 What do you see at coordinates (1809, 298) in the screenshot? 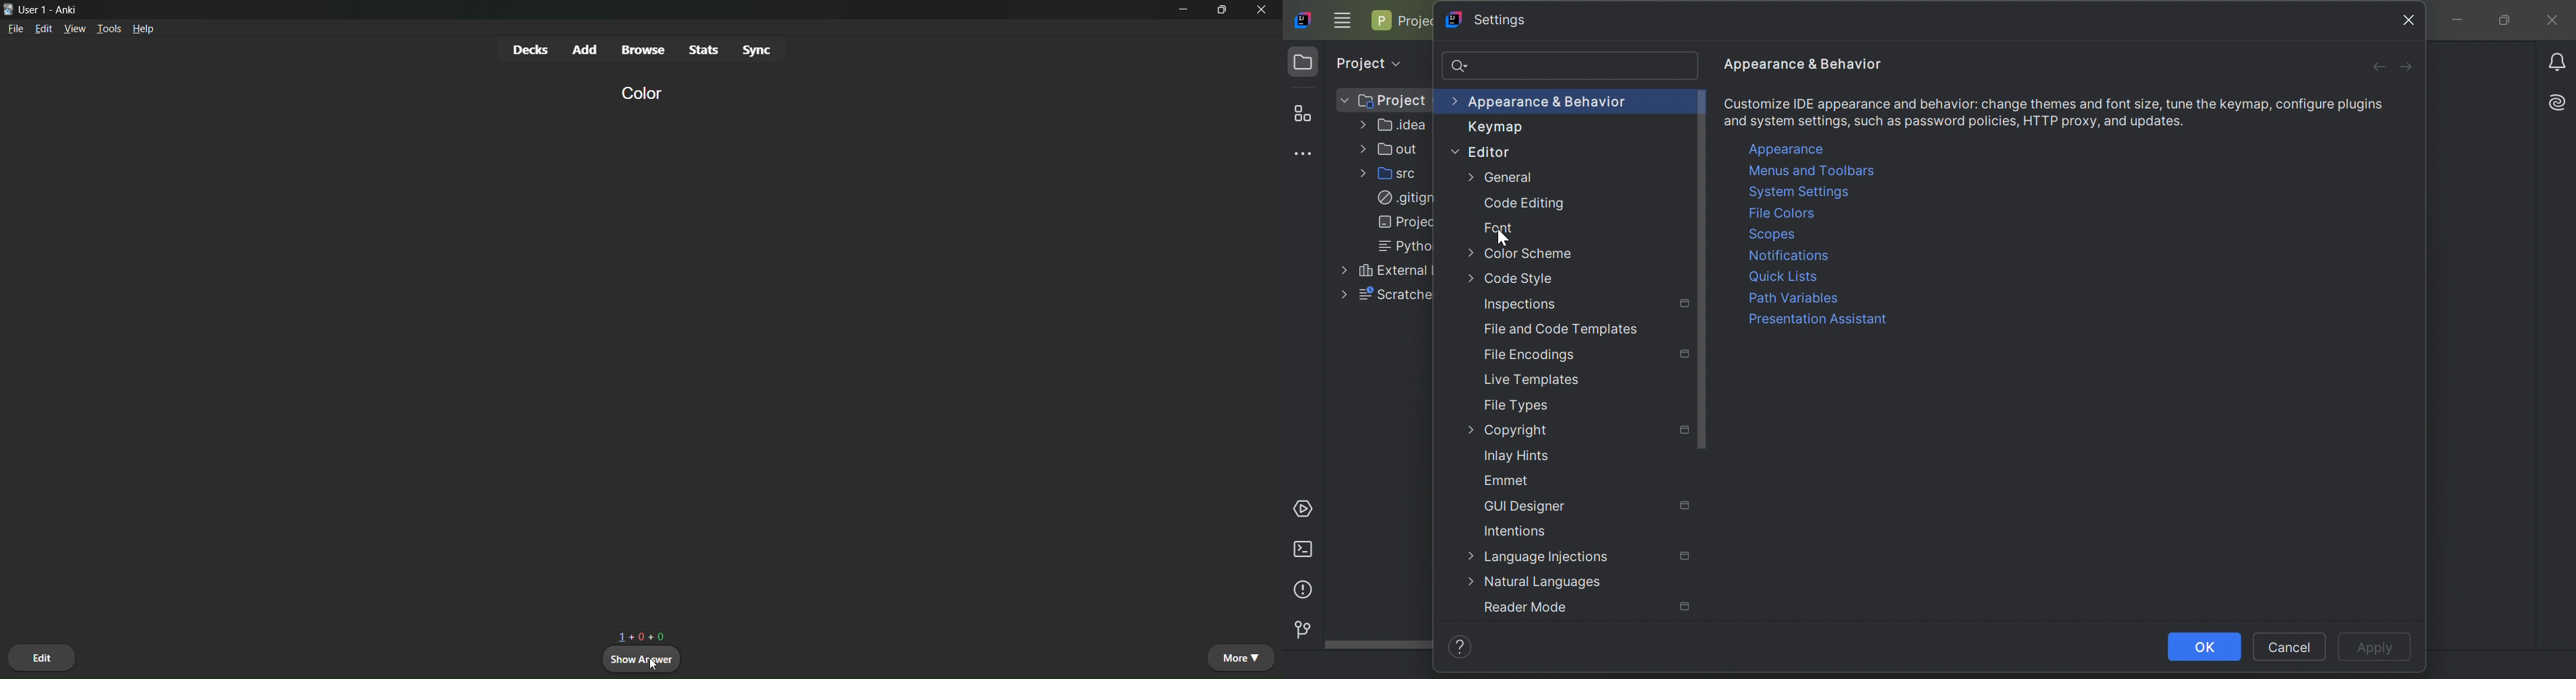
I see `Path Variables` at bounding box center [1809, 298].